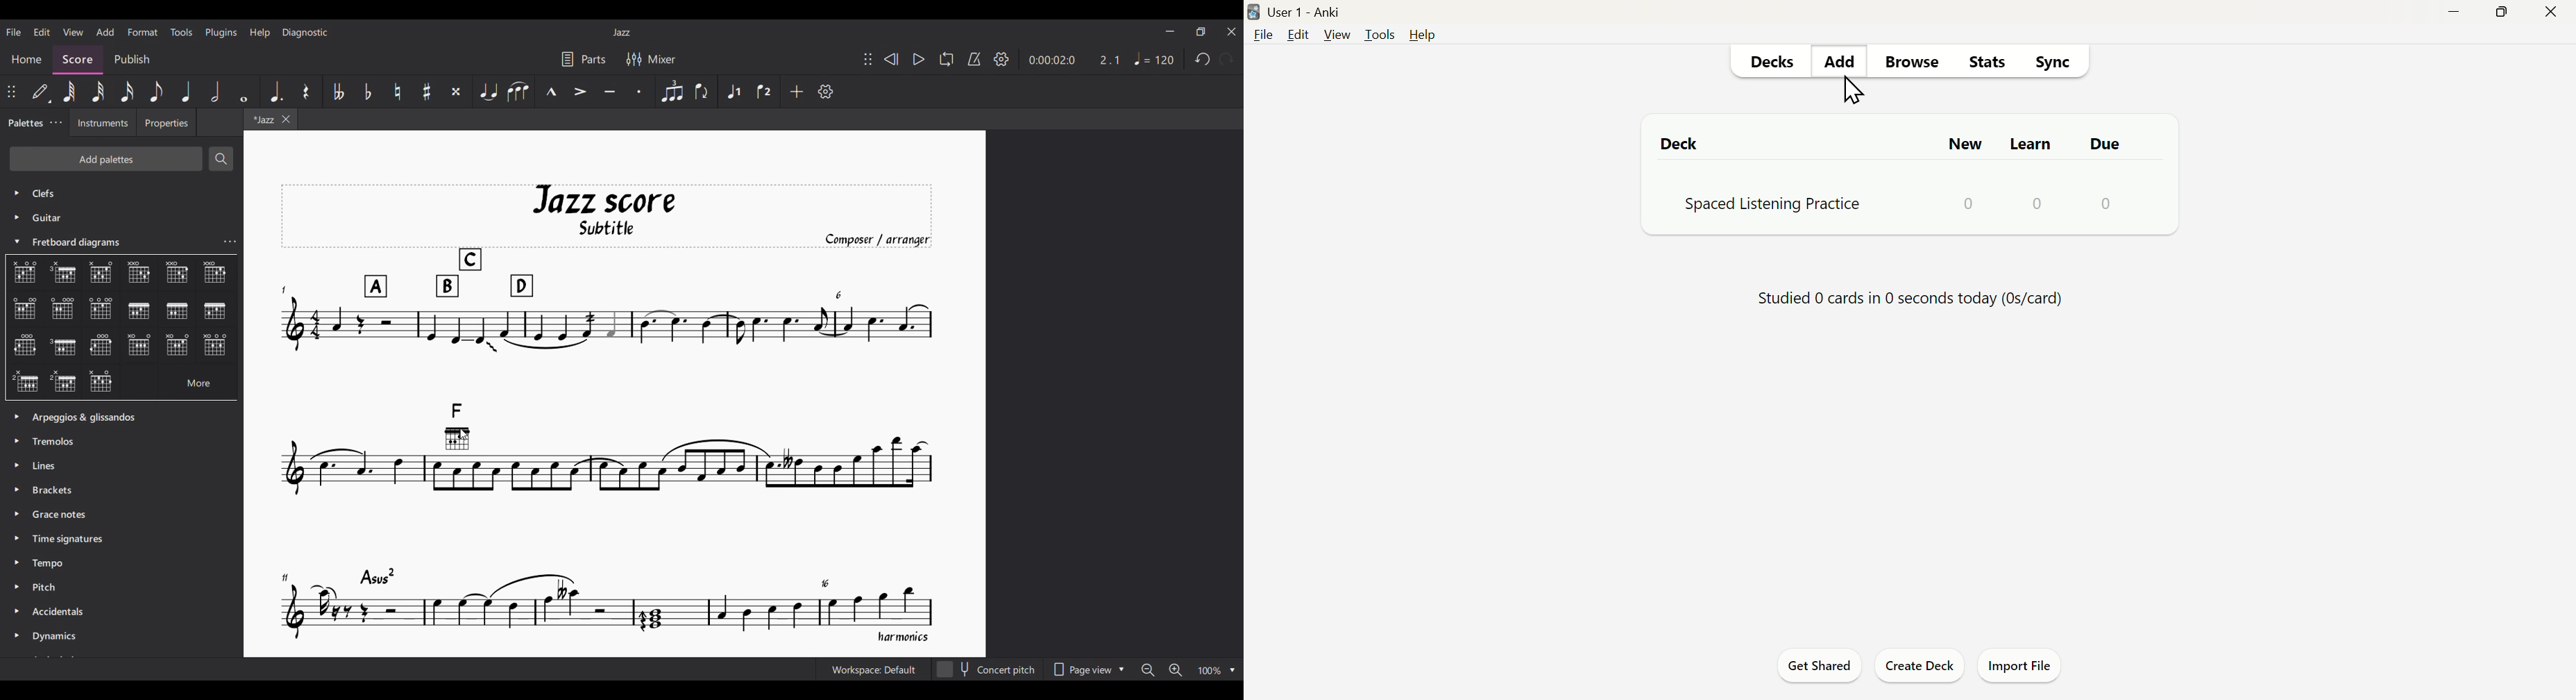 The height and width of the screenshot is (700, 2576). Describe the element at coordinates (1423, 32) in the screenshot. I see `Help` at that location.